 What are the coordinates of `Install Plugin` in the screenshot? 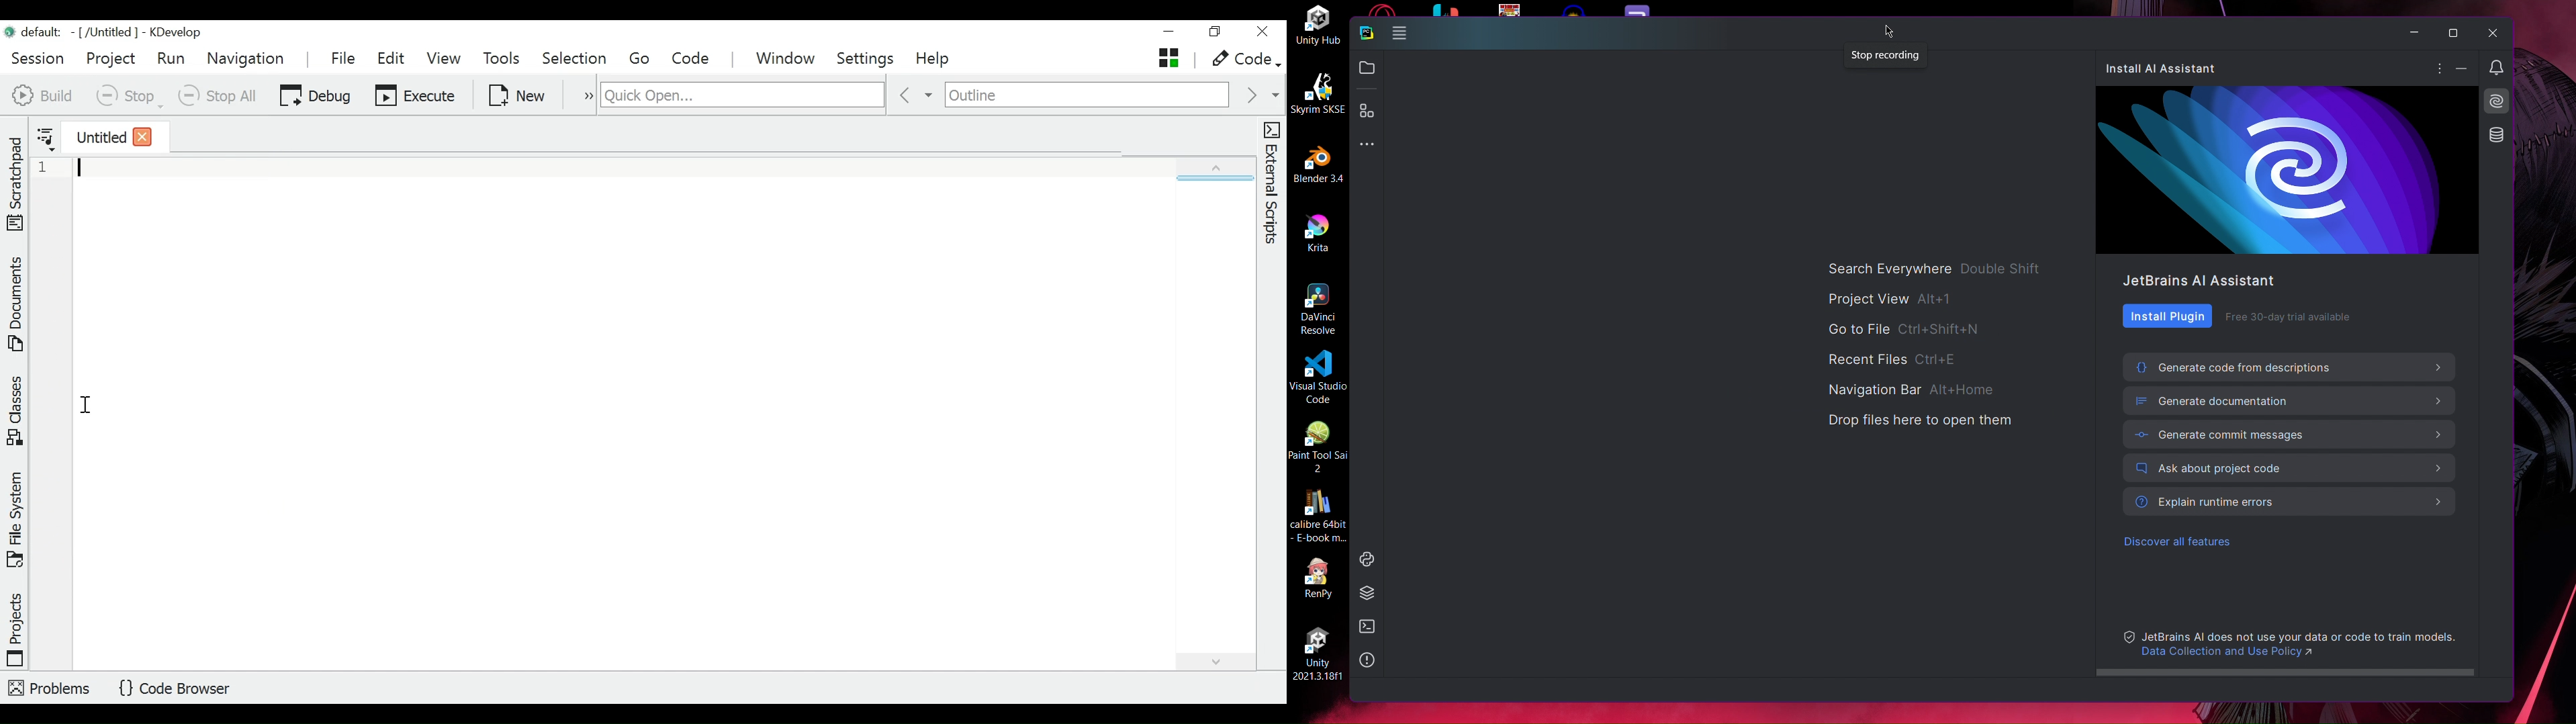 It's located at (2168, 316).